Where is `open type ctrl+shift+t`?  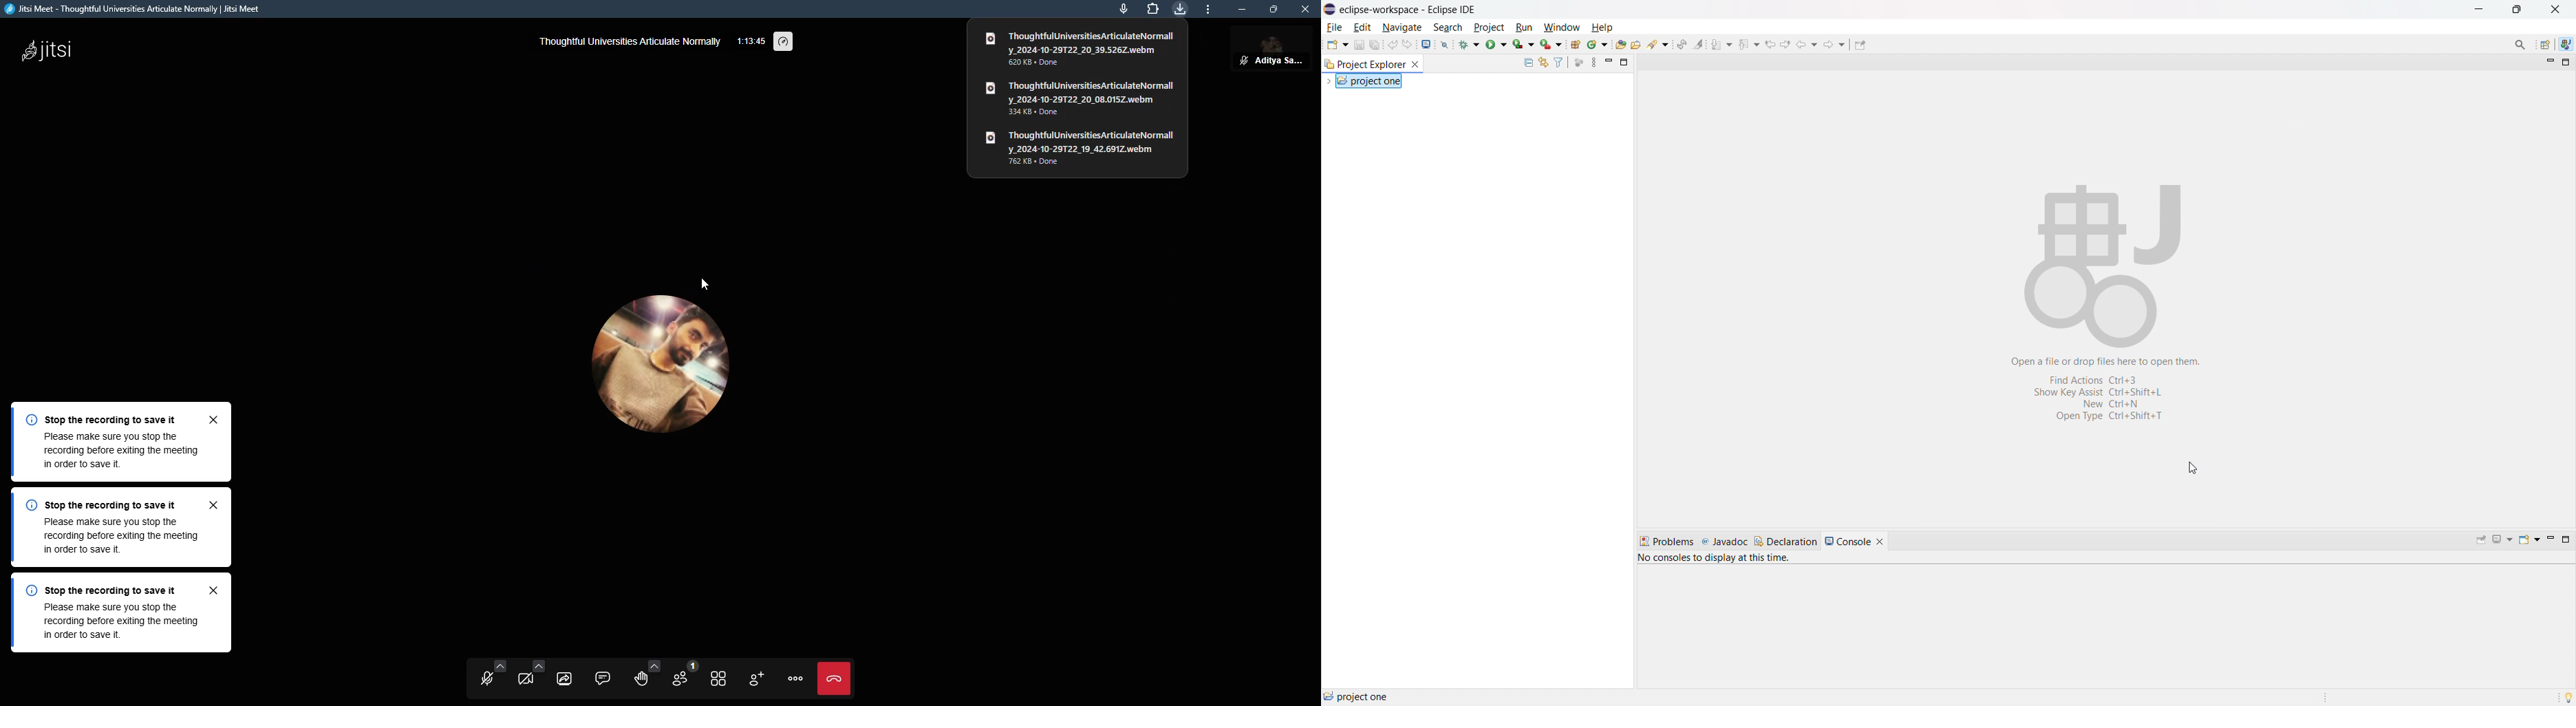 open type ctrl+shift+t is located at coordinates (2106, 417).